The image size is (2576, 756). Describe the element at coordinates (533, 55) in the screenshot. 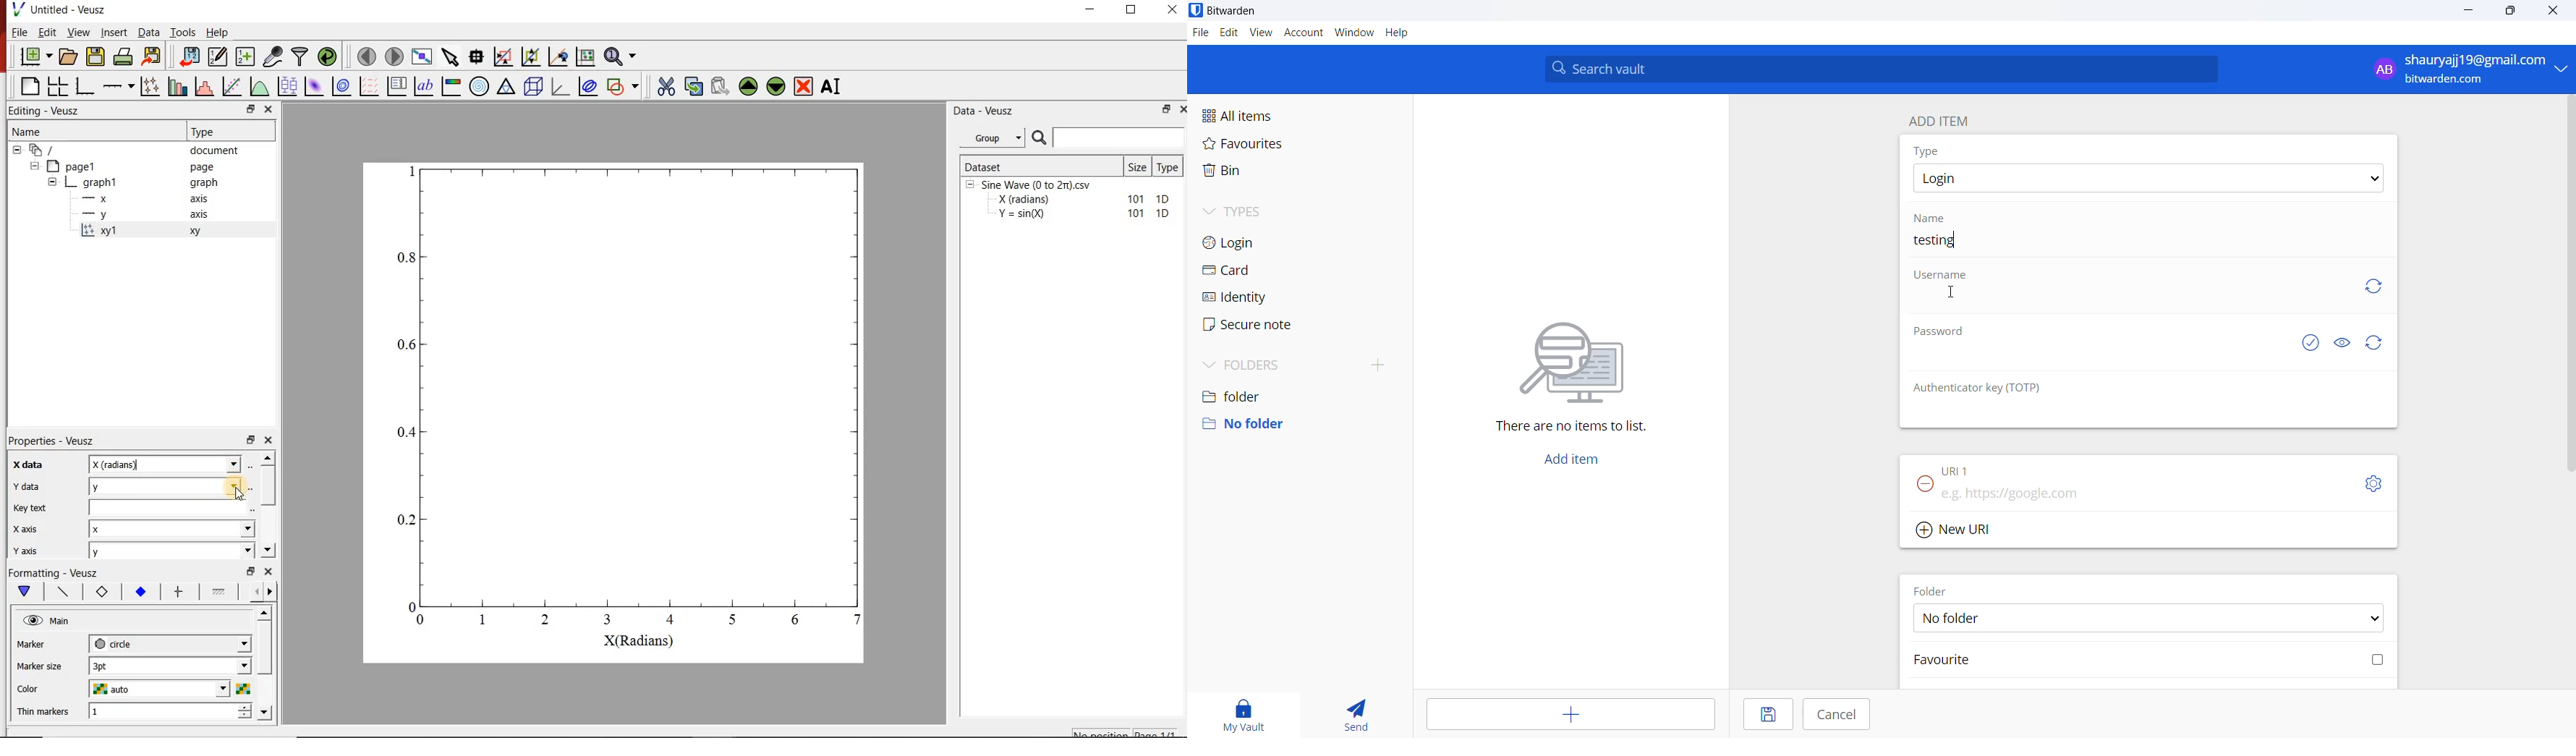

I see `click to zoom out` at that location.